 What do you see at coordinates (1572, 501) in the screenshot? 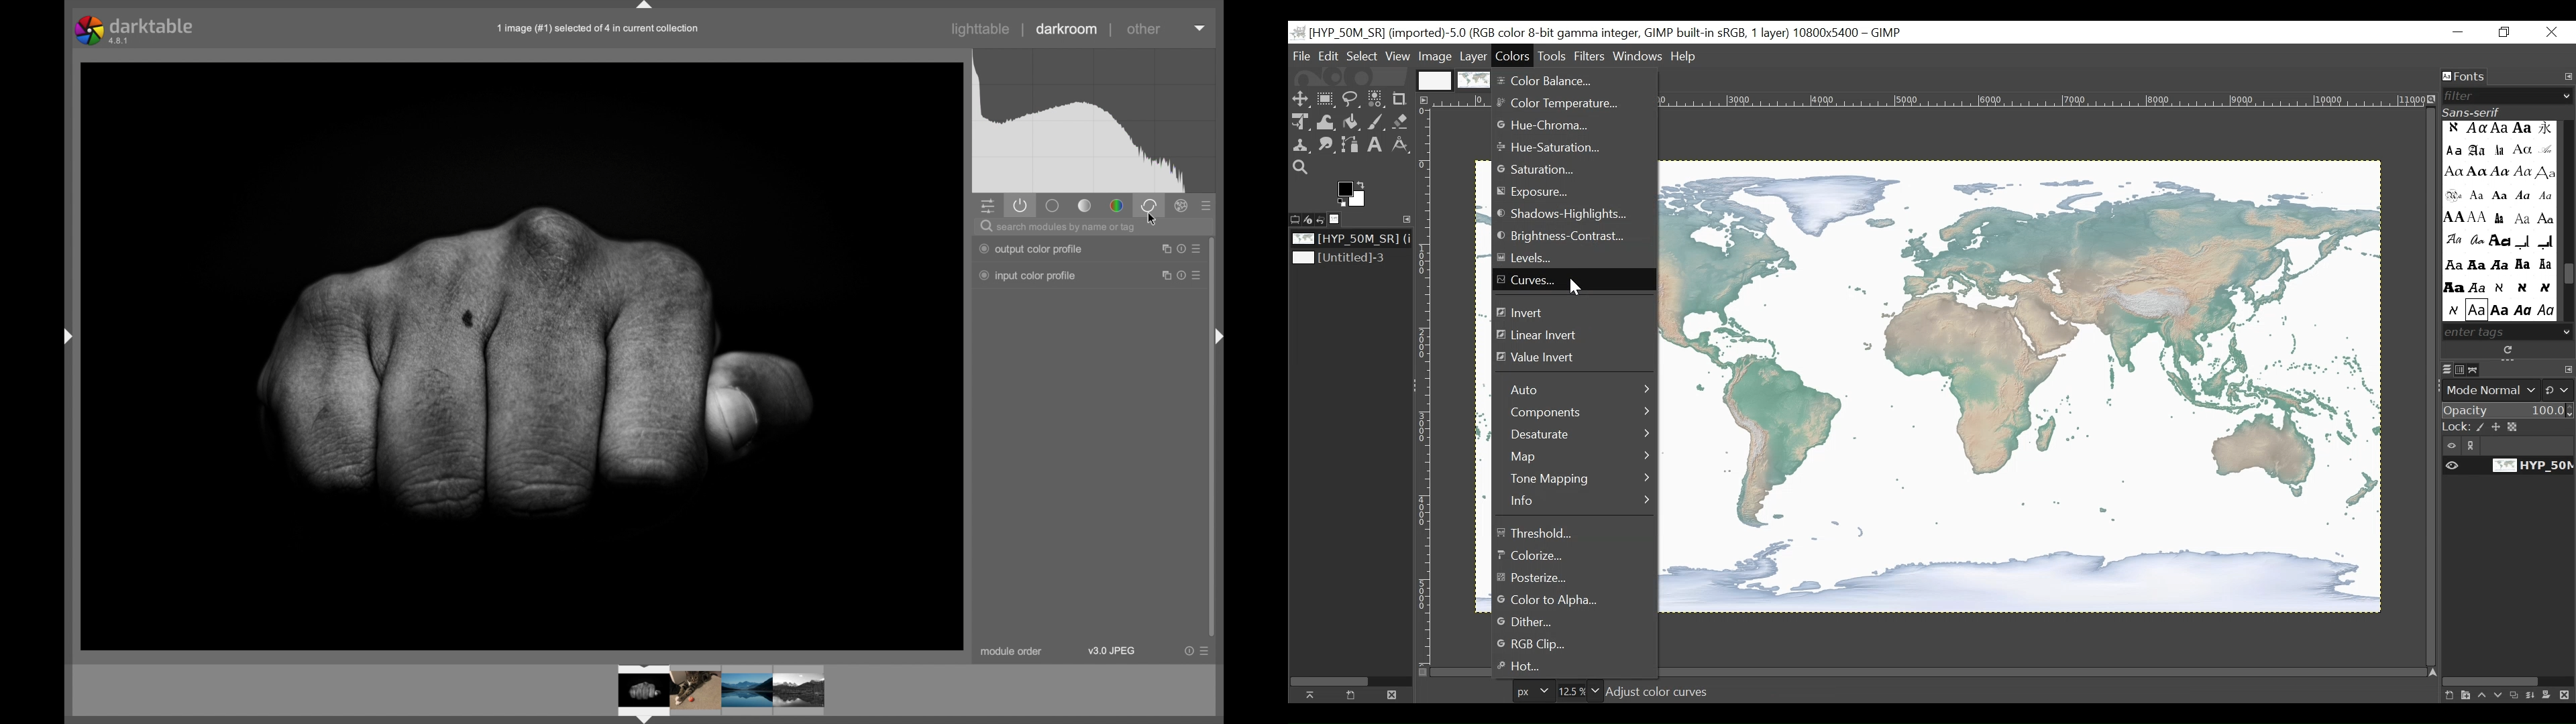
I see `Information` at bounding box center [1572, 501].